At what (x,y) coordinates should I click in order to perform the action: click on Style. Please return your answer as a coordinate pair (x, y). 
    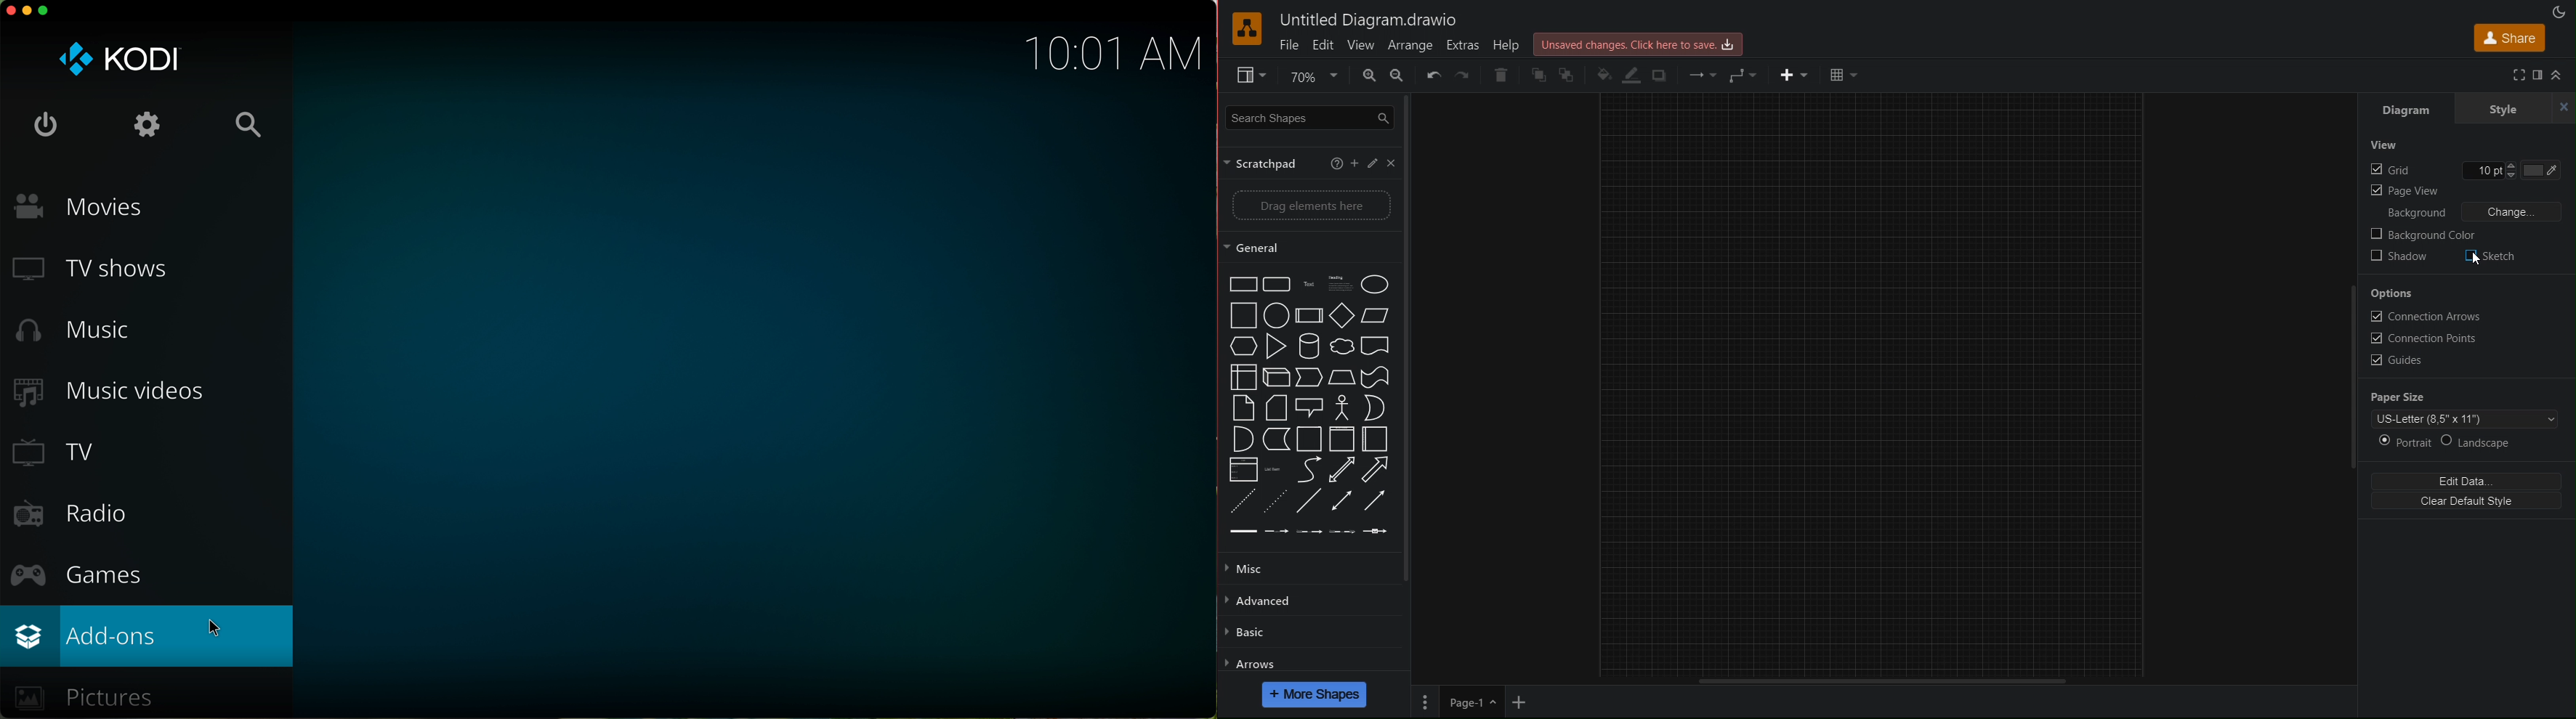
    Looking at the image, I should click on (2504, 109).